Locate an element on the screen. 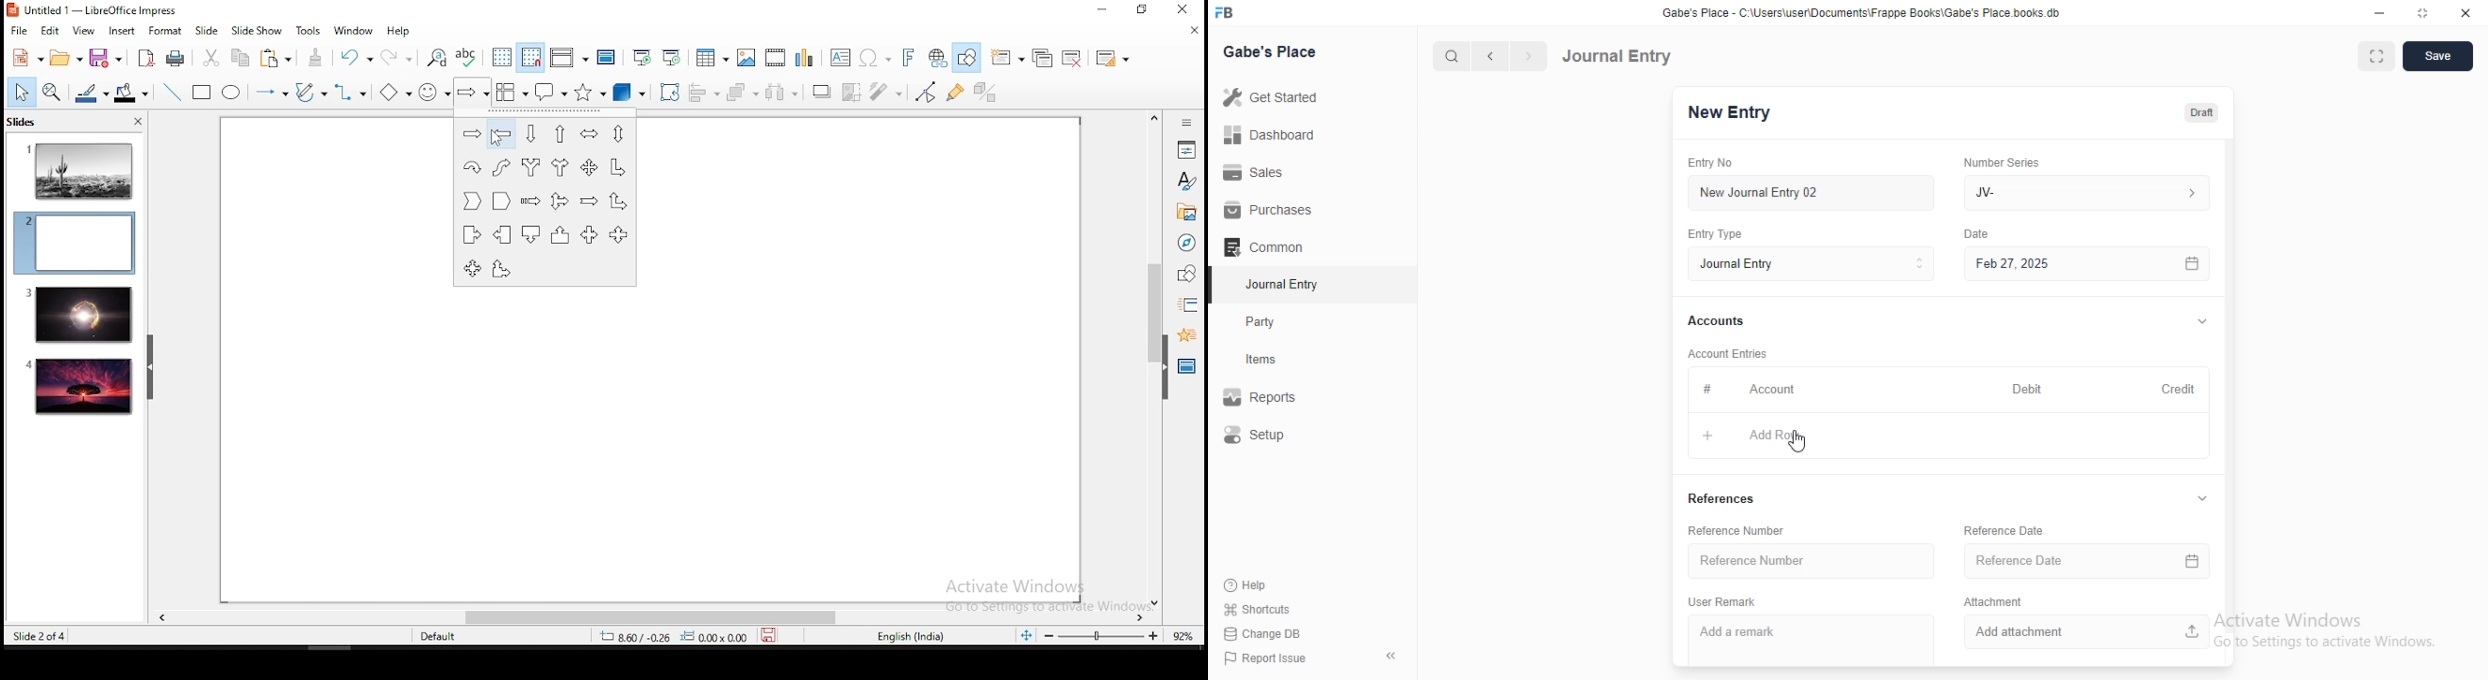  New Journal Entry 02 is located at coordinates (1813, 193).